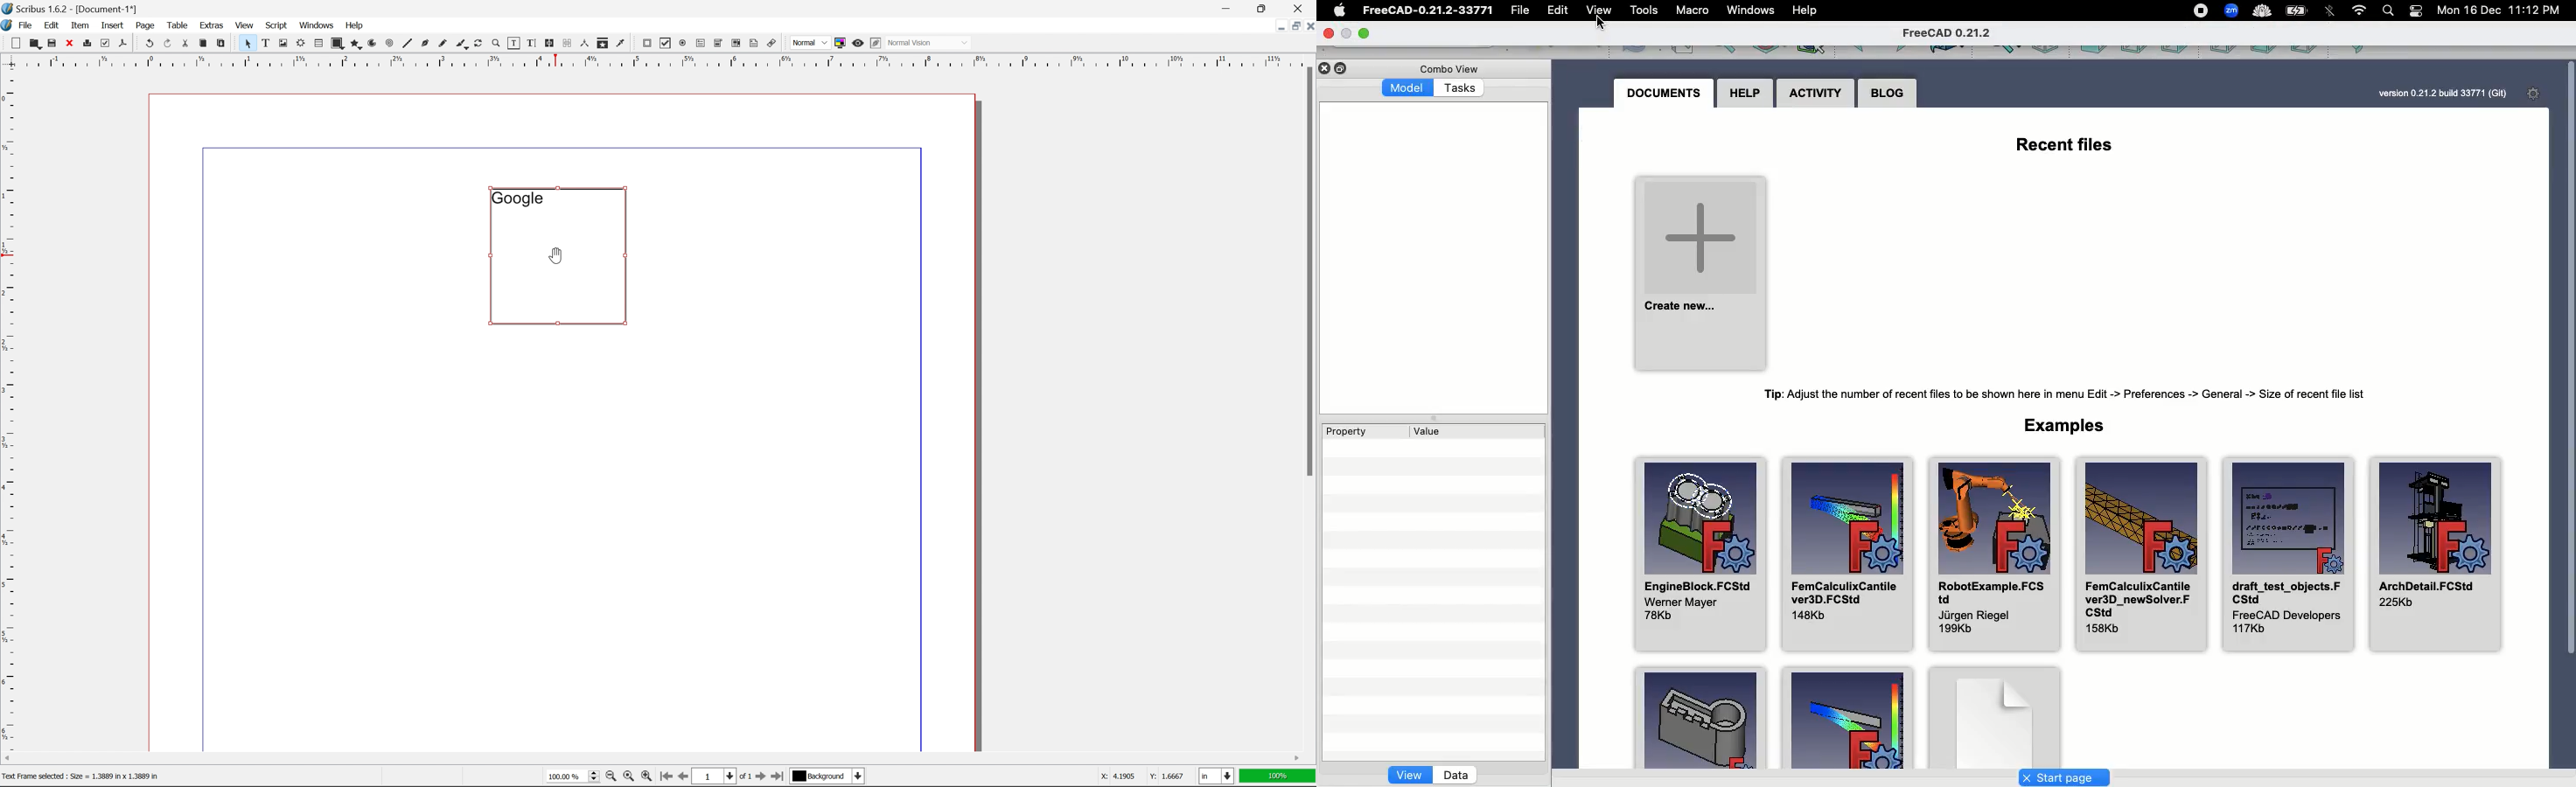  Describe the element at coordinates (1136, 776) in the screenshot. I see `coordinates` at that location.